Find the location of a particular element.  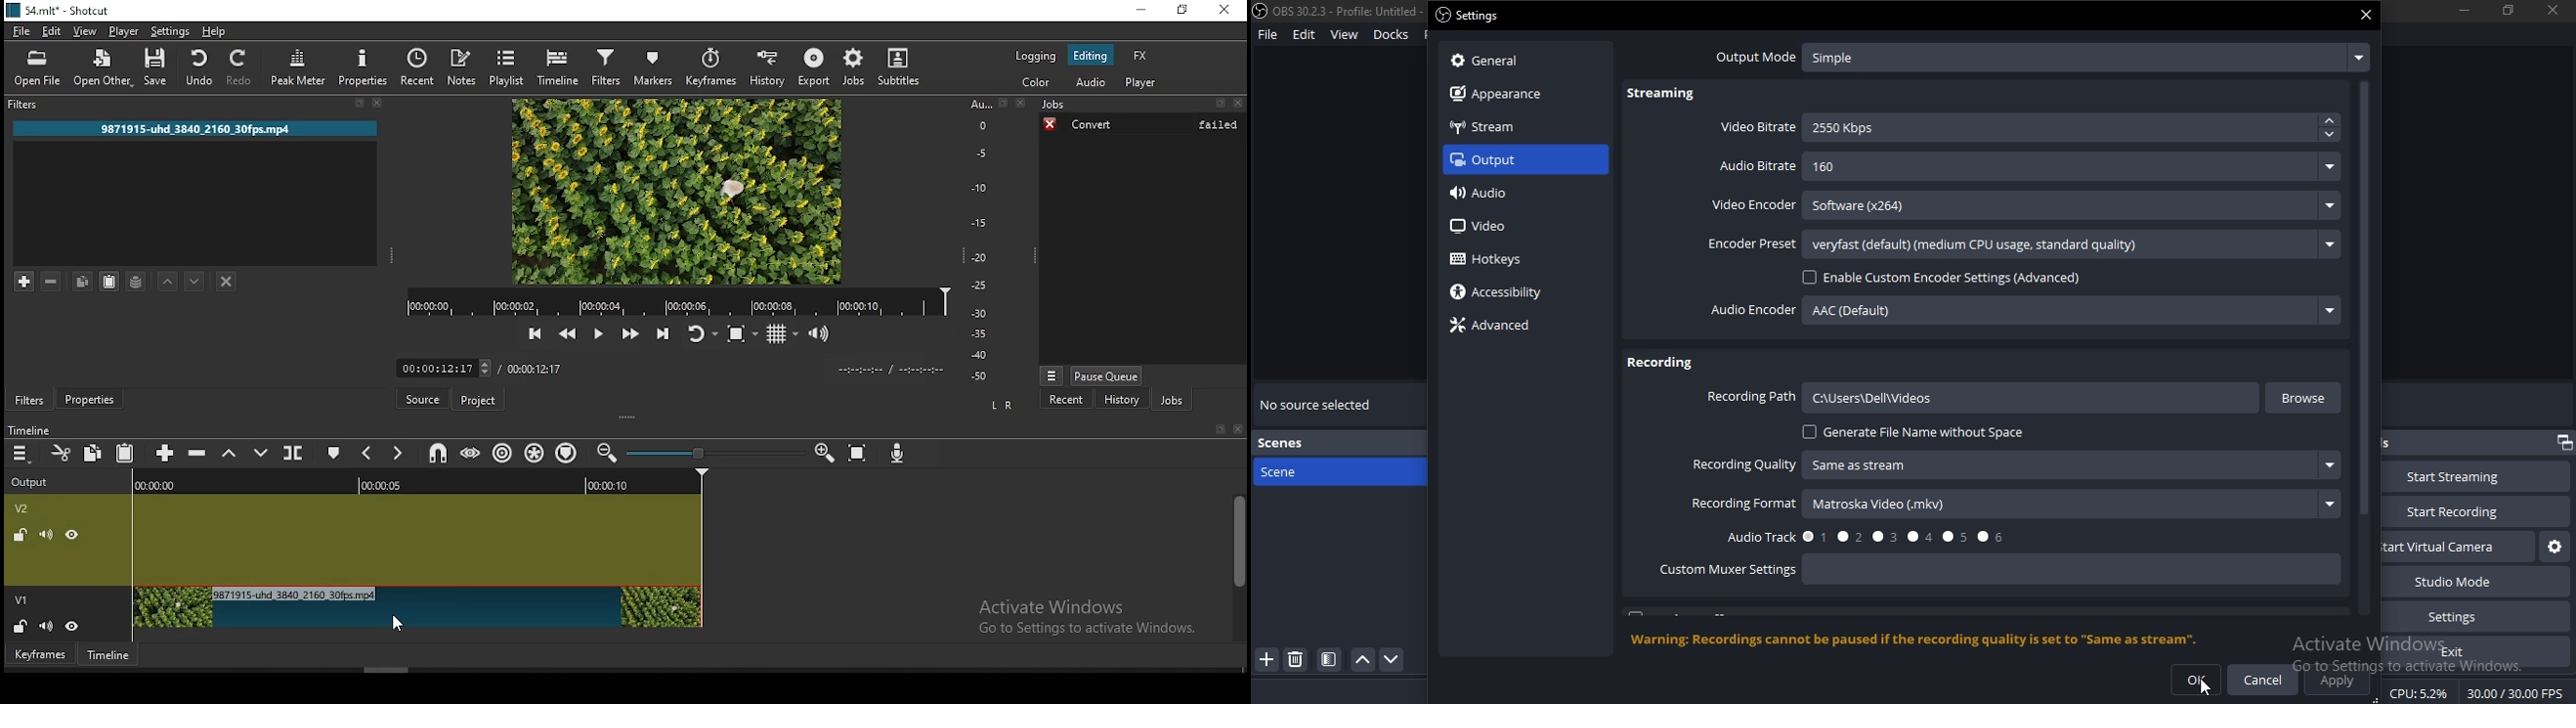

timeline is located at coordinates (108, 653).